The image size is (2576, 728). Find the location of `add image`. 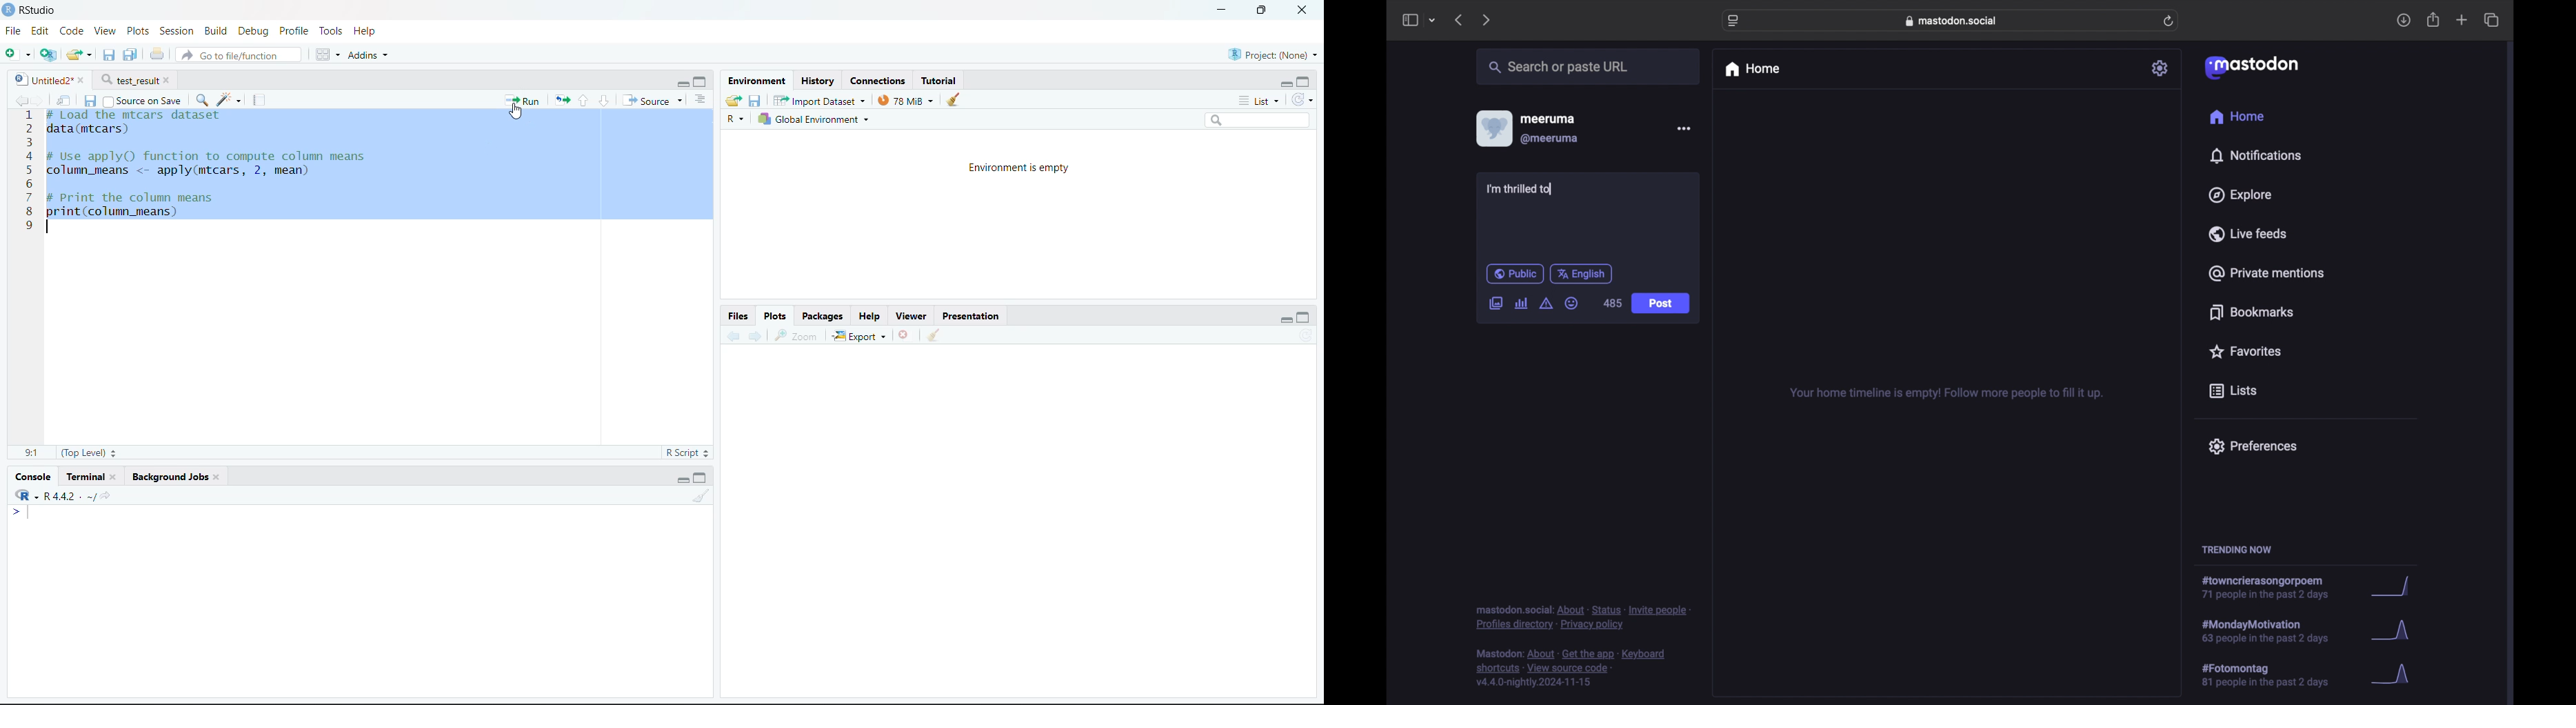

add image is located at coordinates (1495, 304).